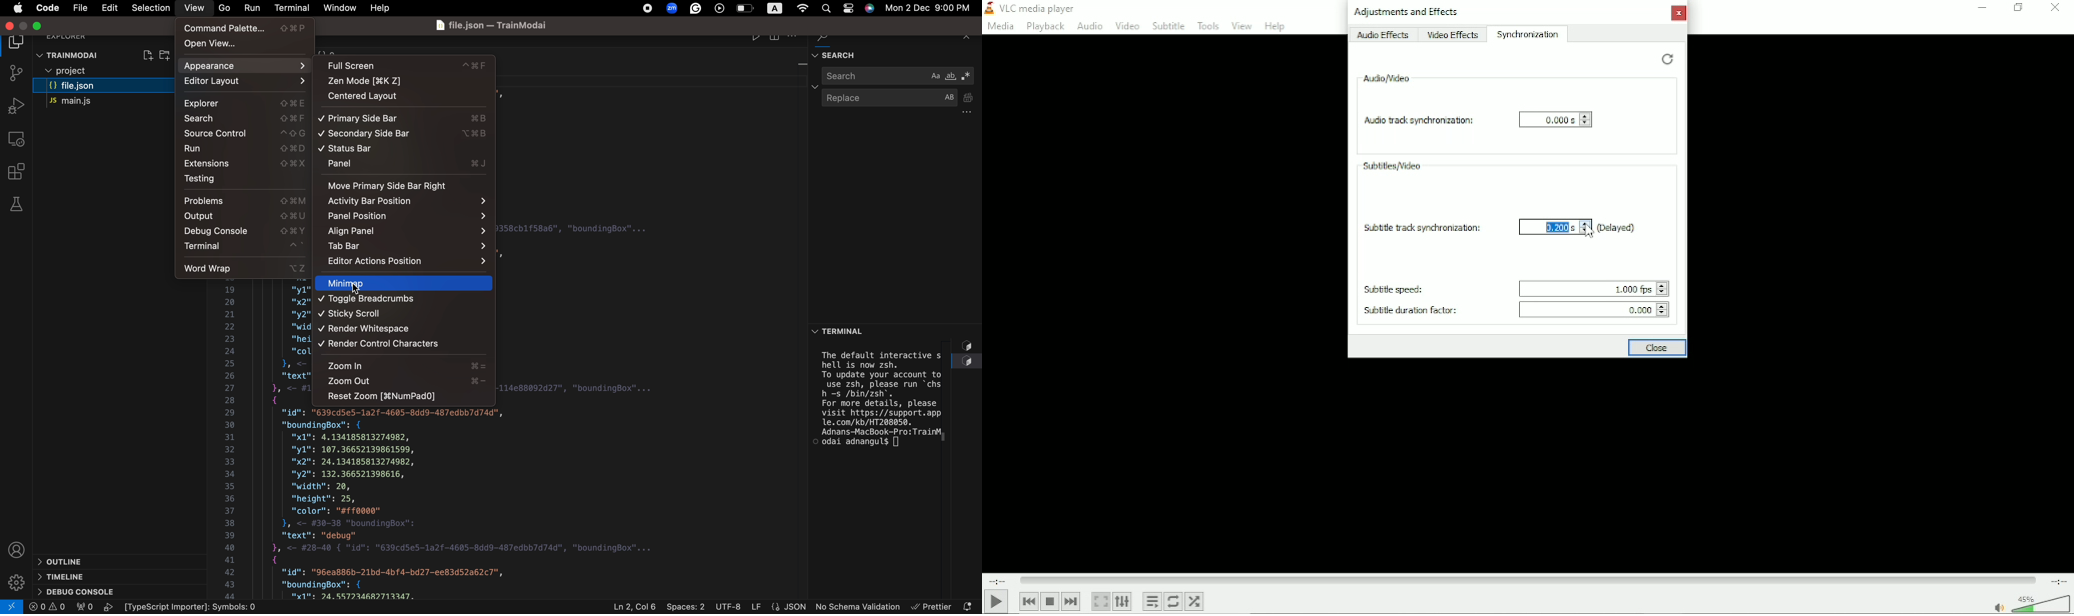 The image size is (2100, 616). Describe the element at coordinates (802, 8) in the screenshot. I see `global settings` at that location.